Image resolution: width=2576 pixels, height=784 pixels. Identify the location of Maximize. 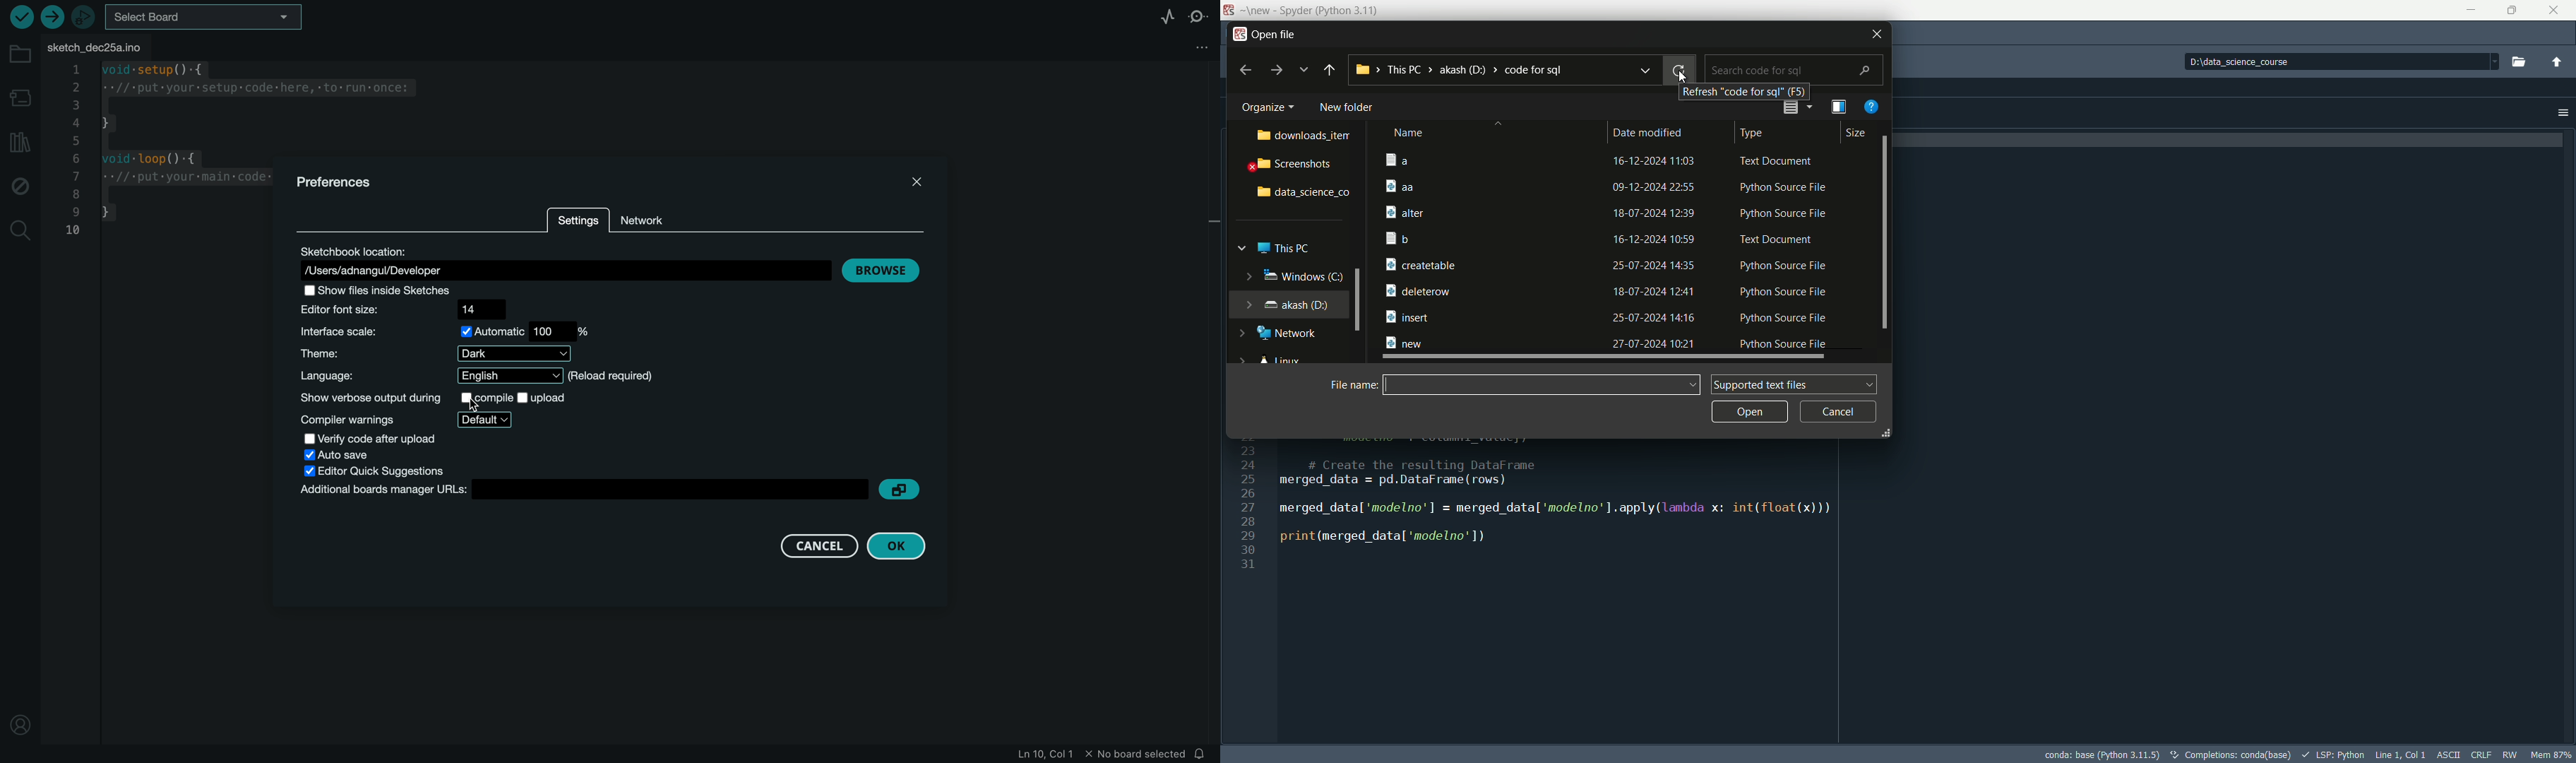
(2512, 11).